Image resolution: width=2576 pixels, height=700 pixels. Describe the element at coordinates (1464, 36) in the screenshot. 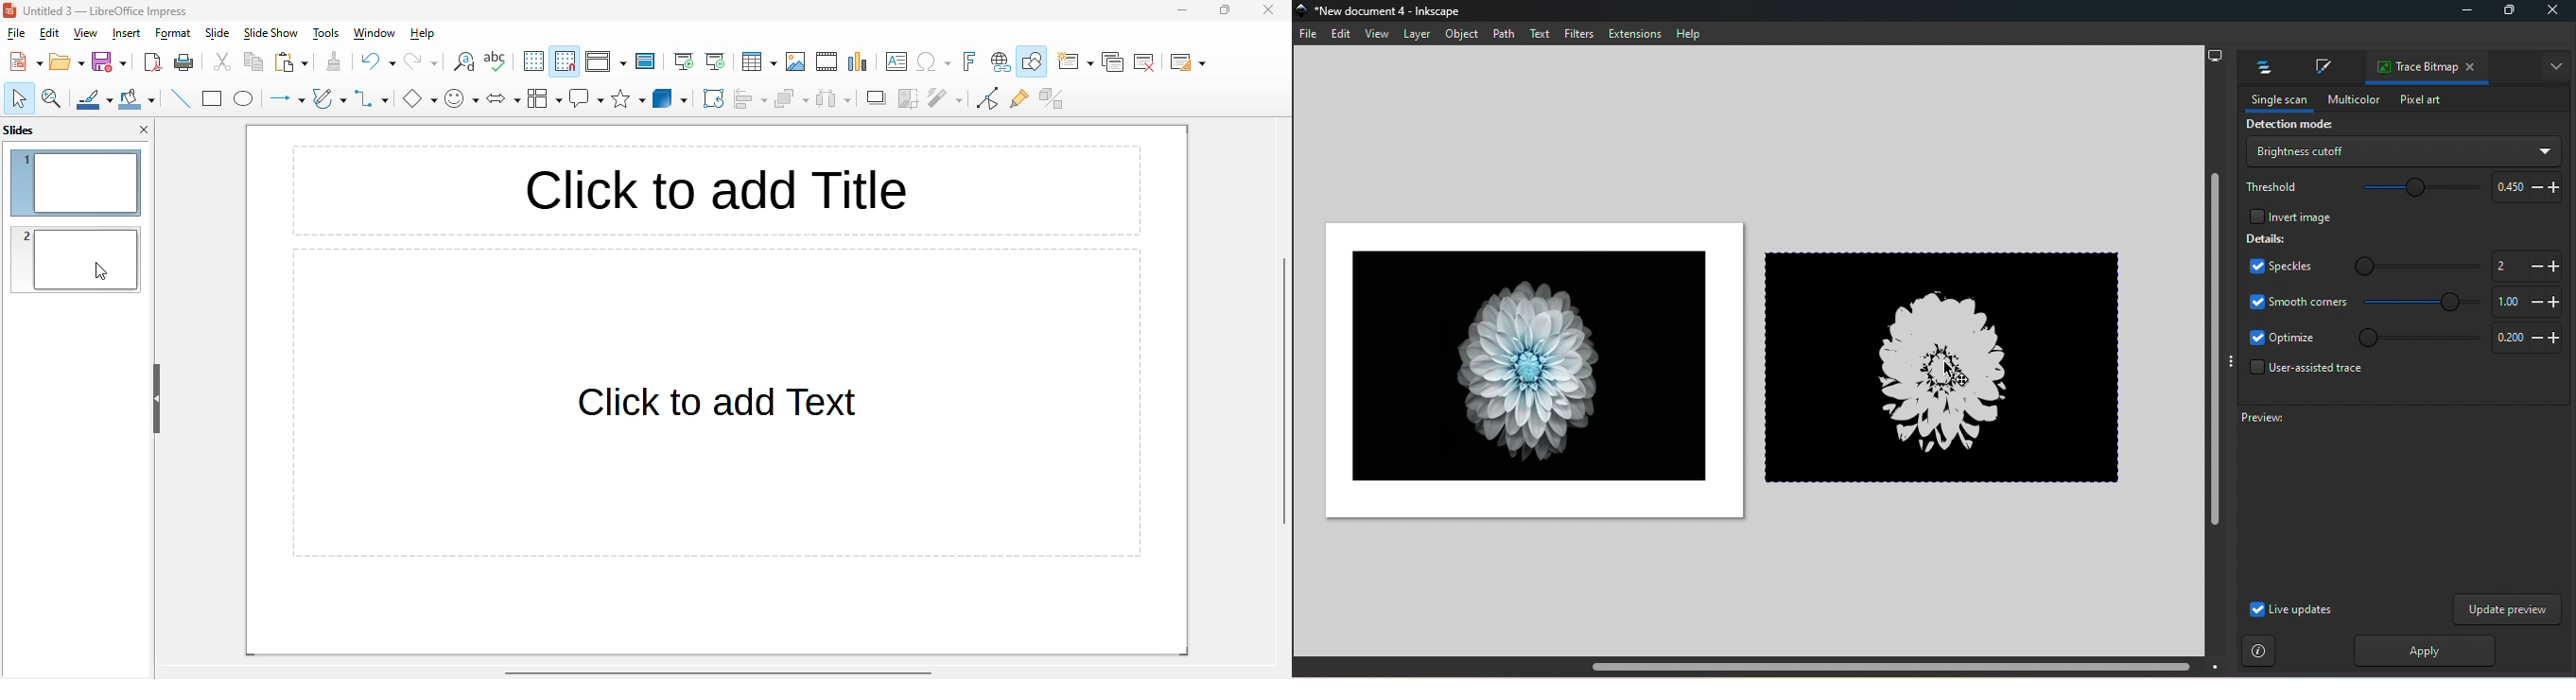

I see `Object` at that location.